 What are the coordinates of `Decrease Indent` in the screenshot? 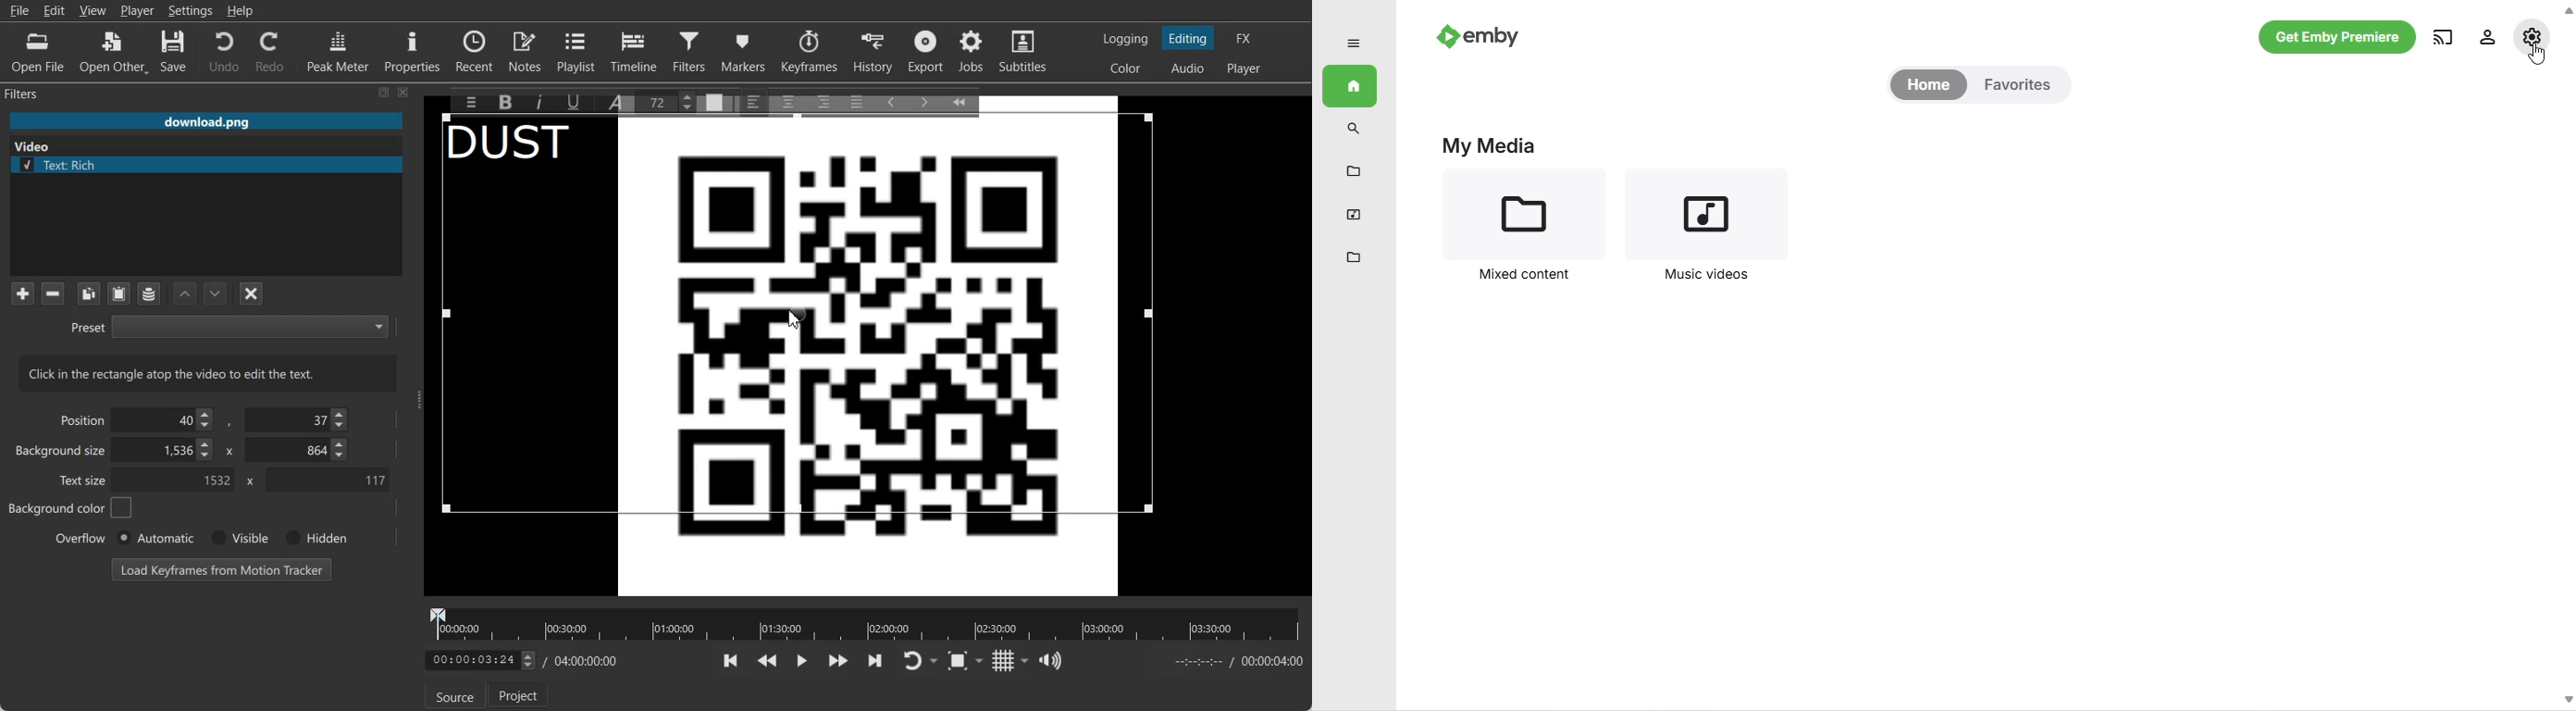 It's located at (891, 101).